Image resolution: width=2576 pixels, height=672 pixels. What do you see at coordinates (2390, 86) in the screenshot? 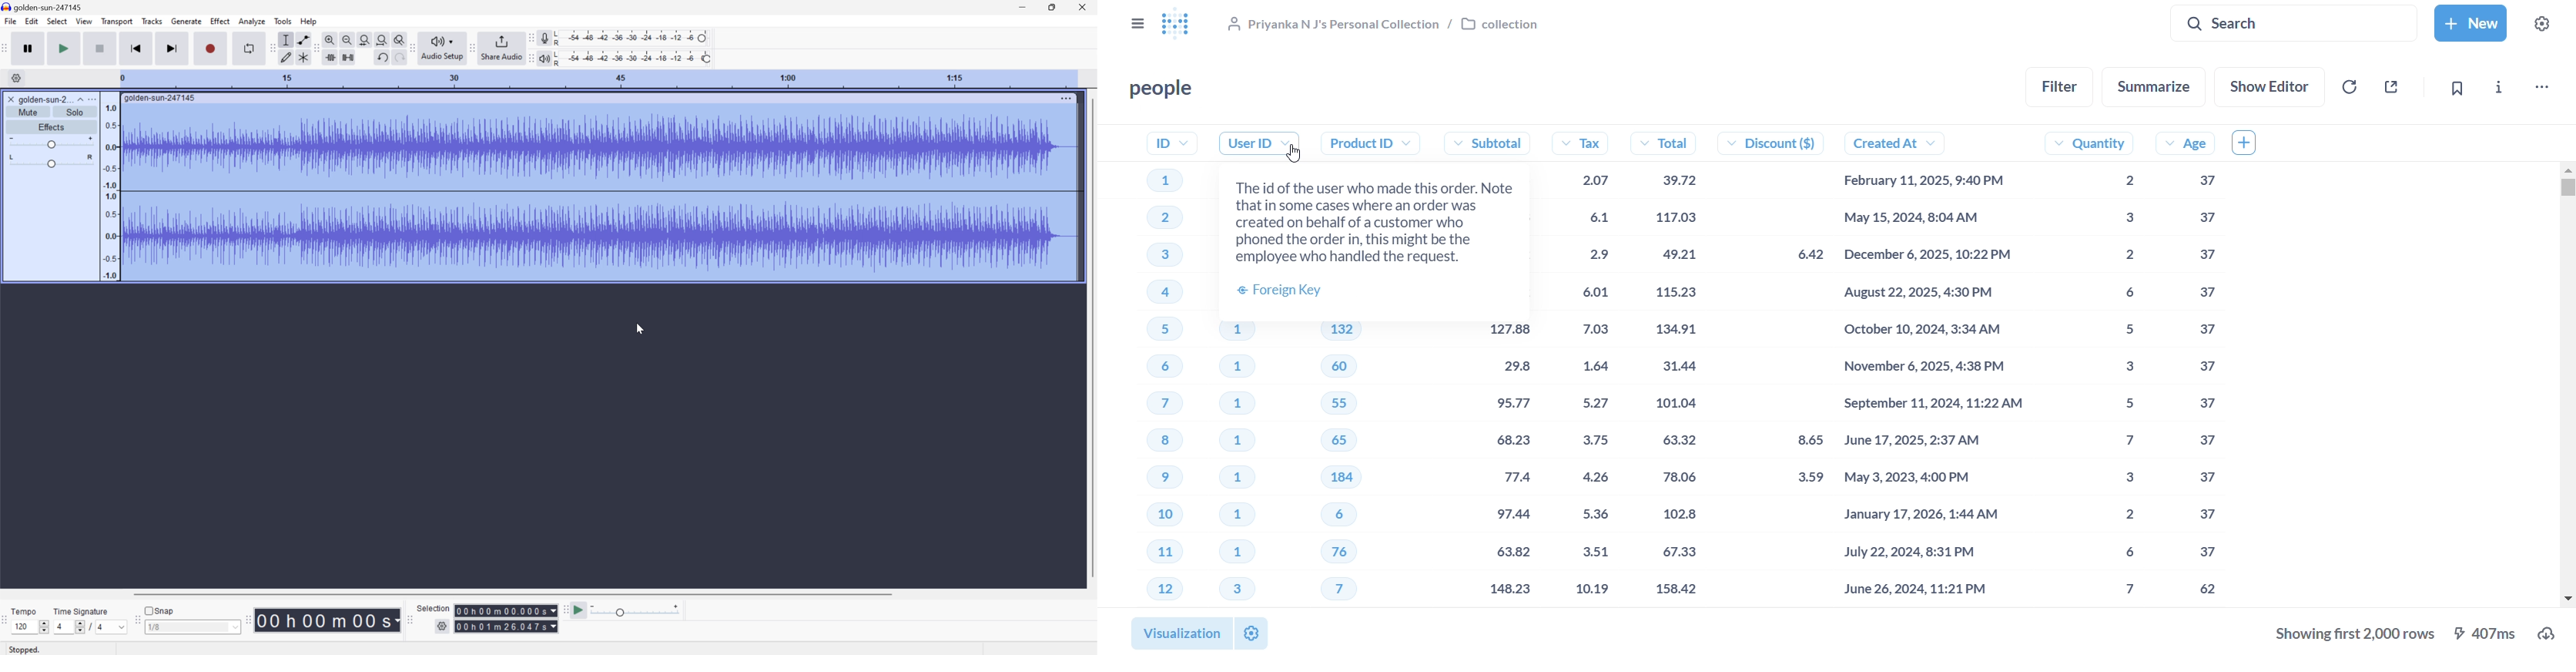
I see `sharing` at bounding box center [2390, 86].